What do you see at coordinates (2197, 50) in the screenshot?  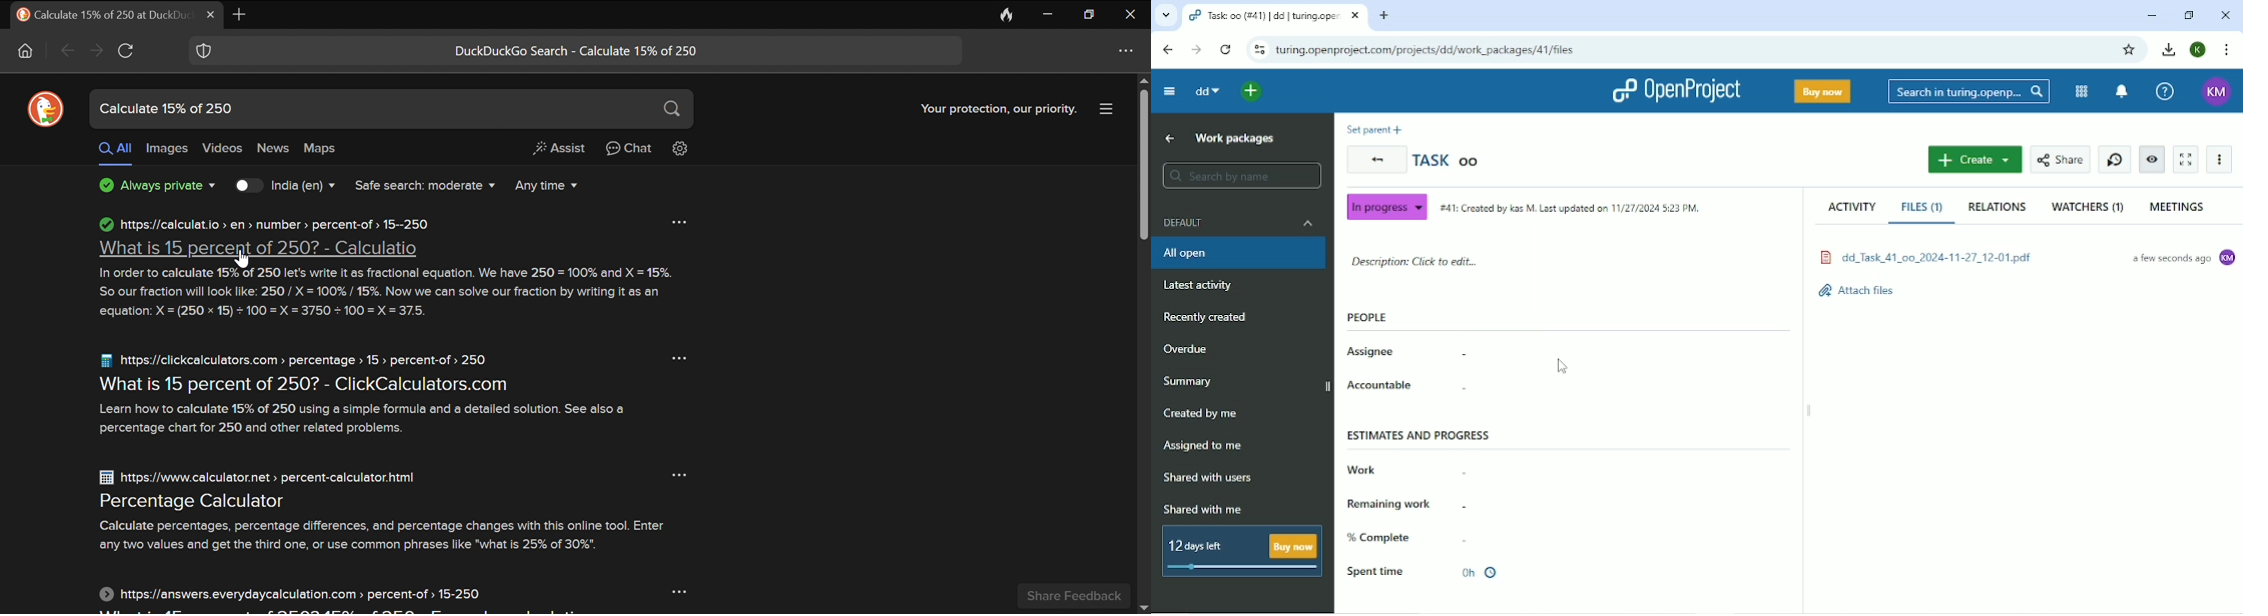 I see `K` at bounding box center [2197, 50].